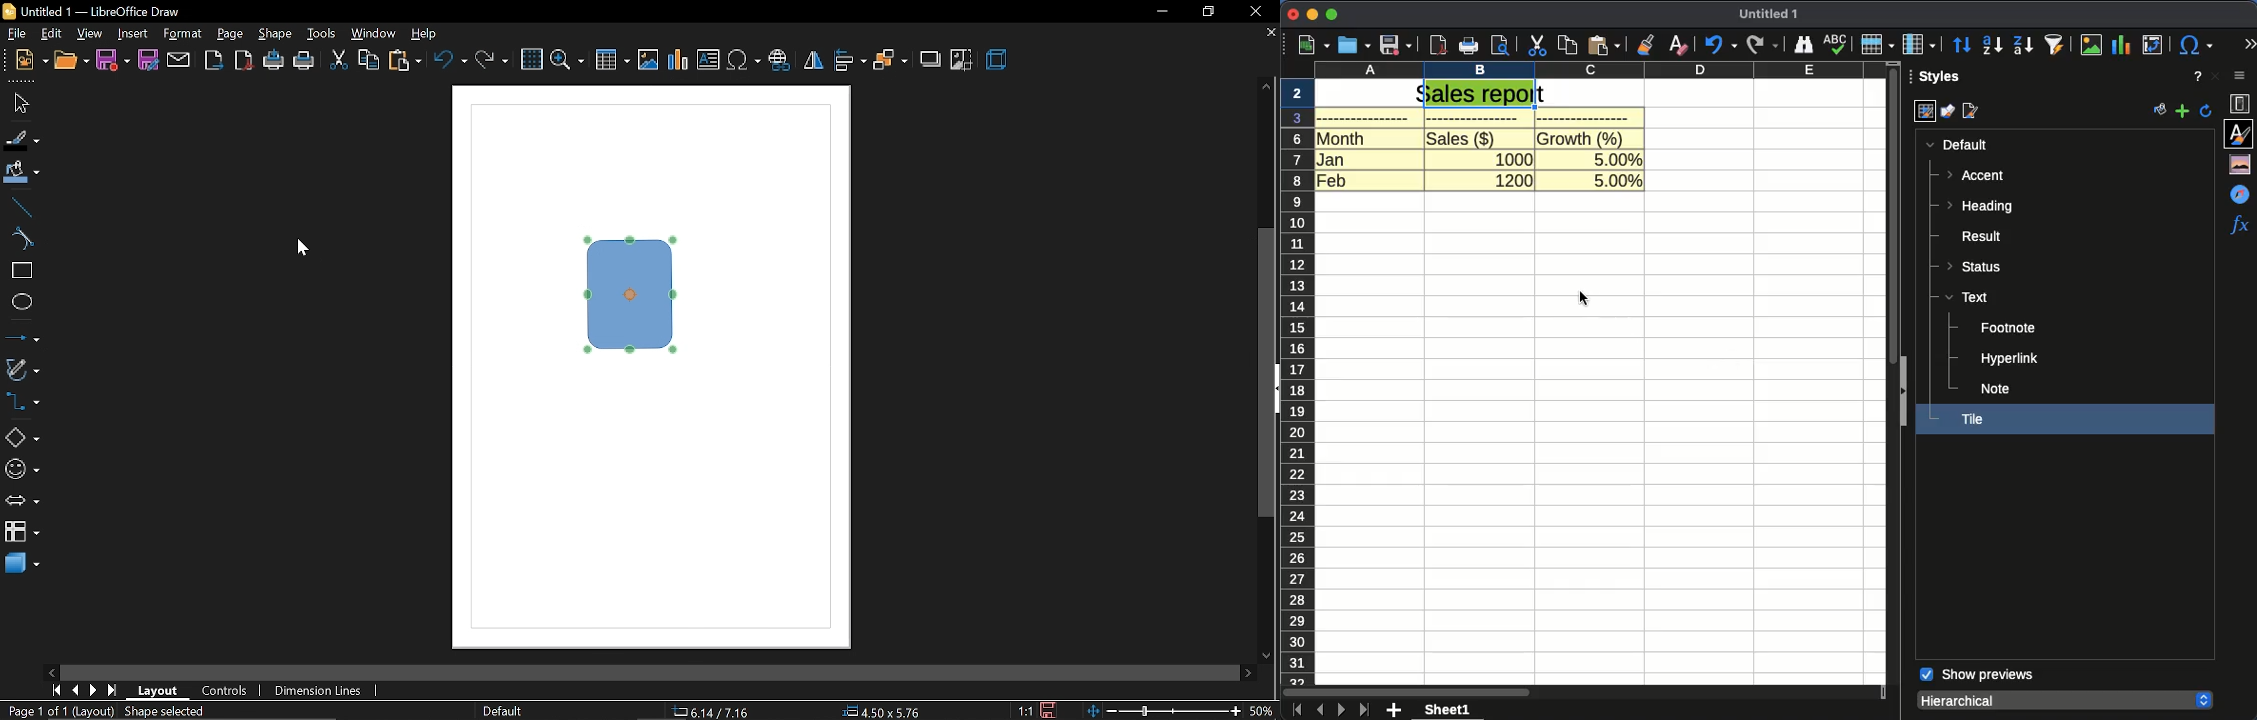 This screenshot has width=2268, height=728. I want to click on help, so click(2198, 76).